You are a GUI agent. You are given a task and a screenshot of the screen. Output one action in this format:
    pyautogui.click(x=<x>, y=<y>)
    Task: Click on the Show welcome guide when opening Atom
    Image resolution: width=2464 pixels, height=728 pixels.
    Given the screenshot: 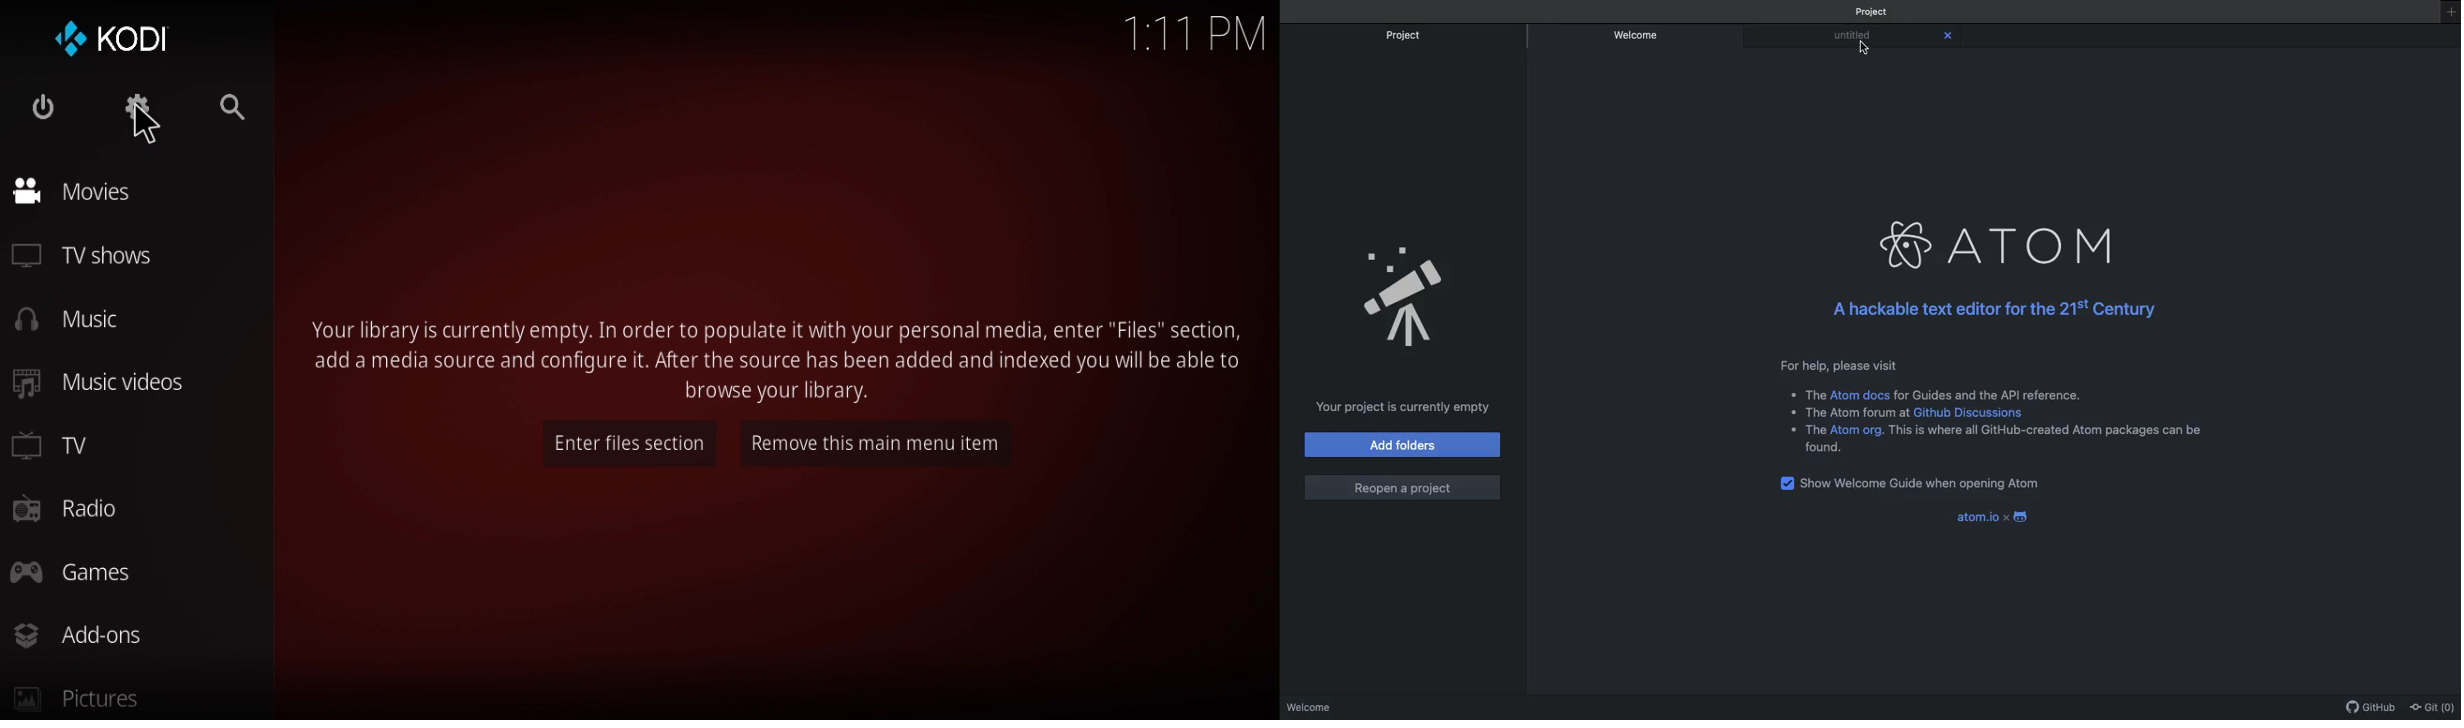 What is the action you would take?
    pyautogui.click(x=1933, y=481)
    